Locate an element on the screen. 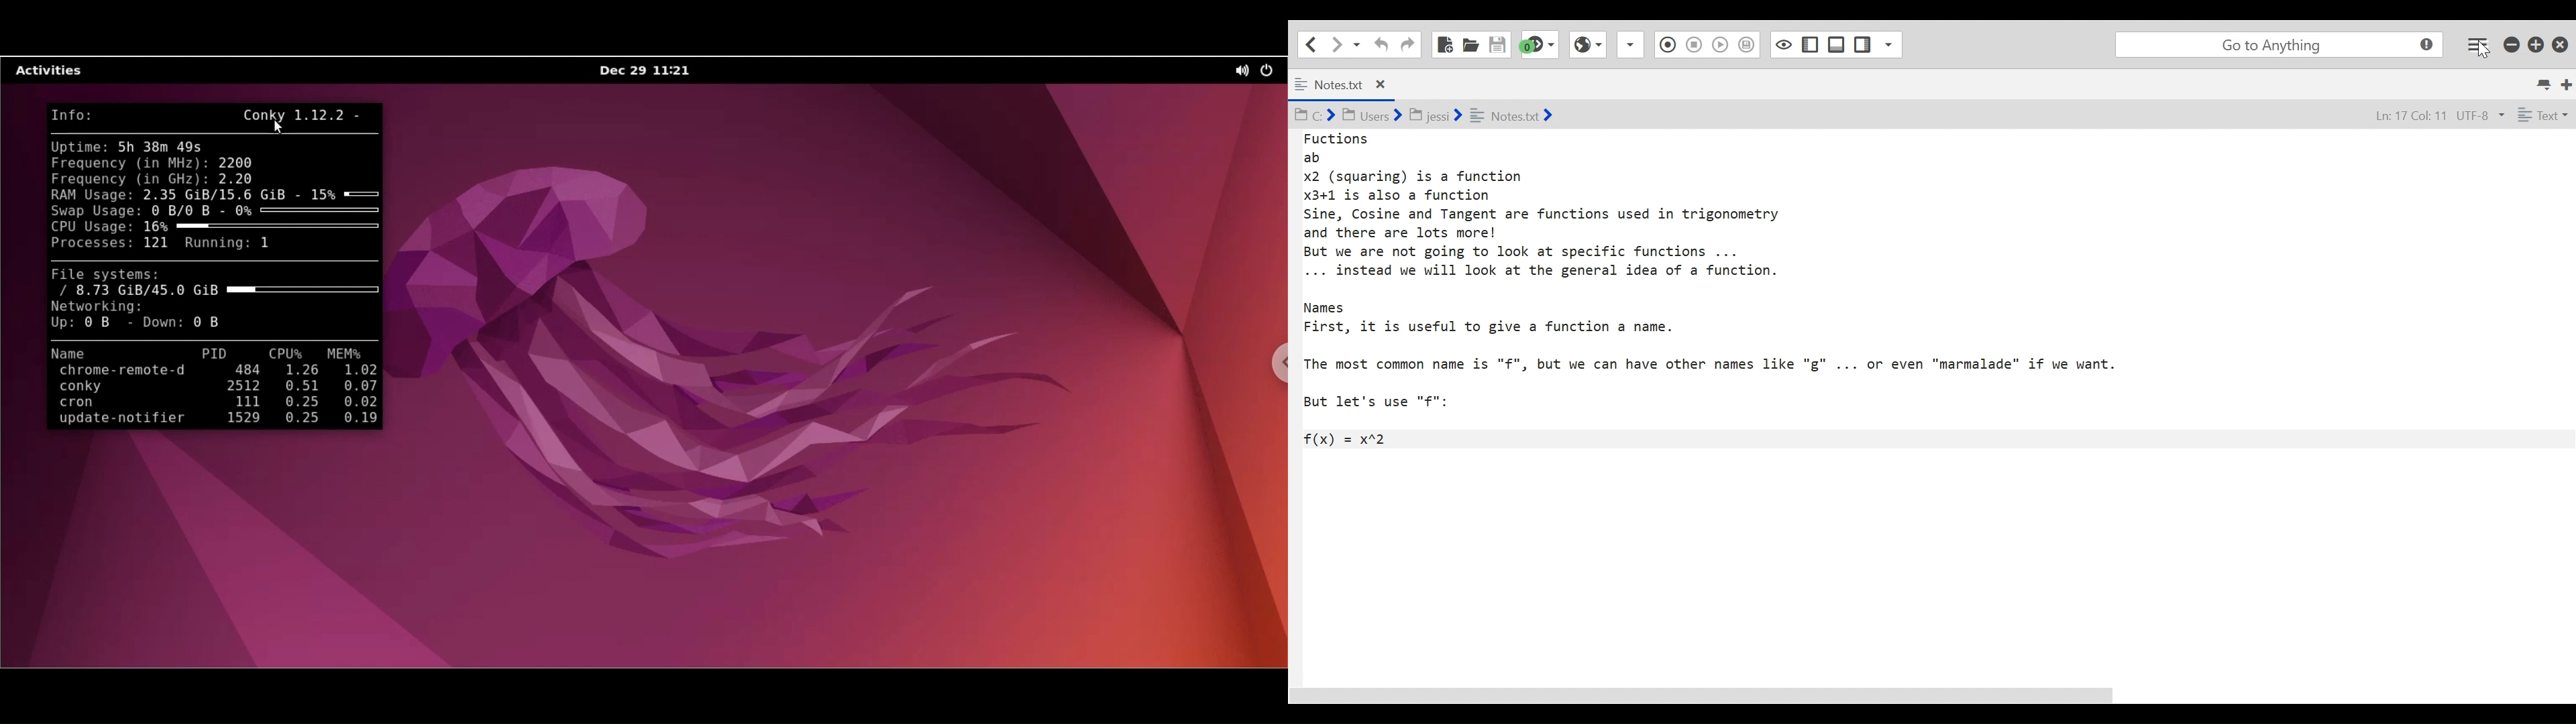 This screenshot has height=728, width=2576.  is located at coordinates (1407, 45).